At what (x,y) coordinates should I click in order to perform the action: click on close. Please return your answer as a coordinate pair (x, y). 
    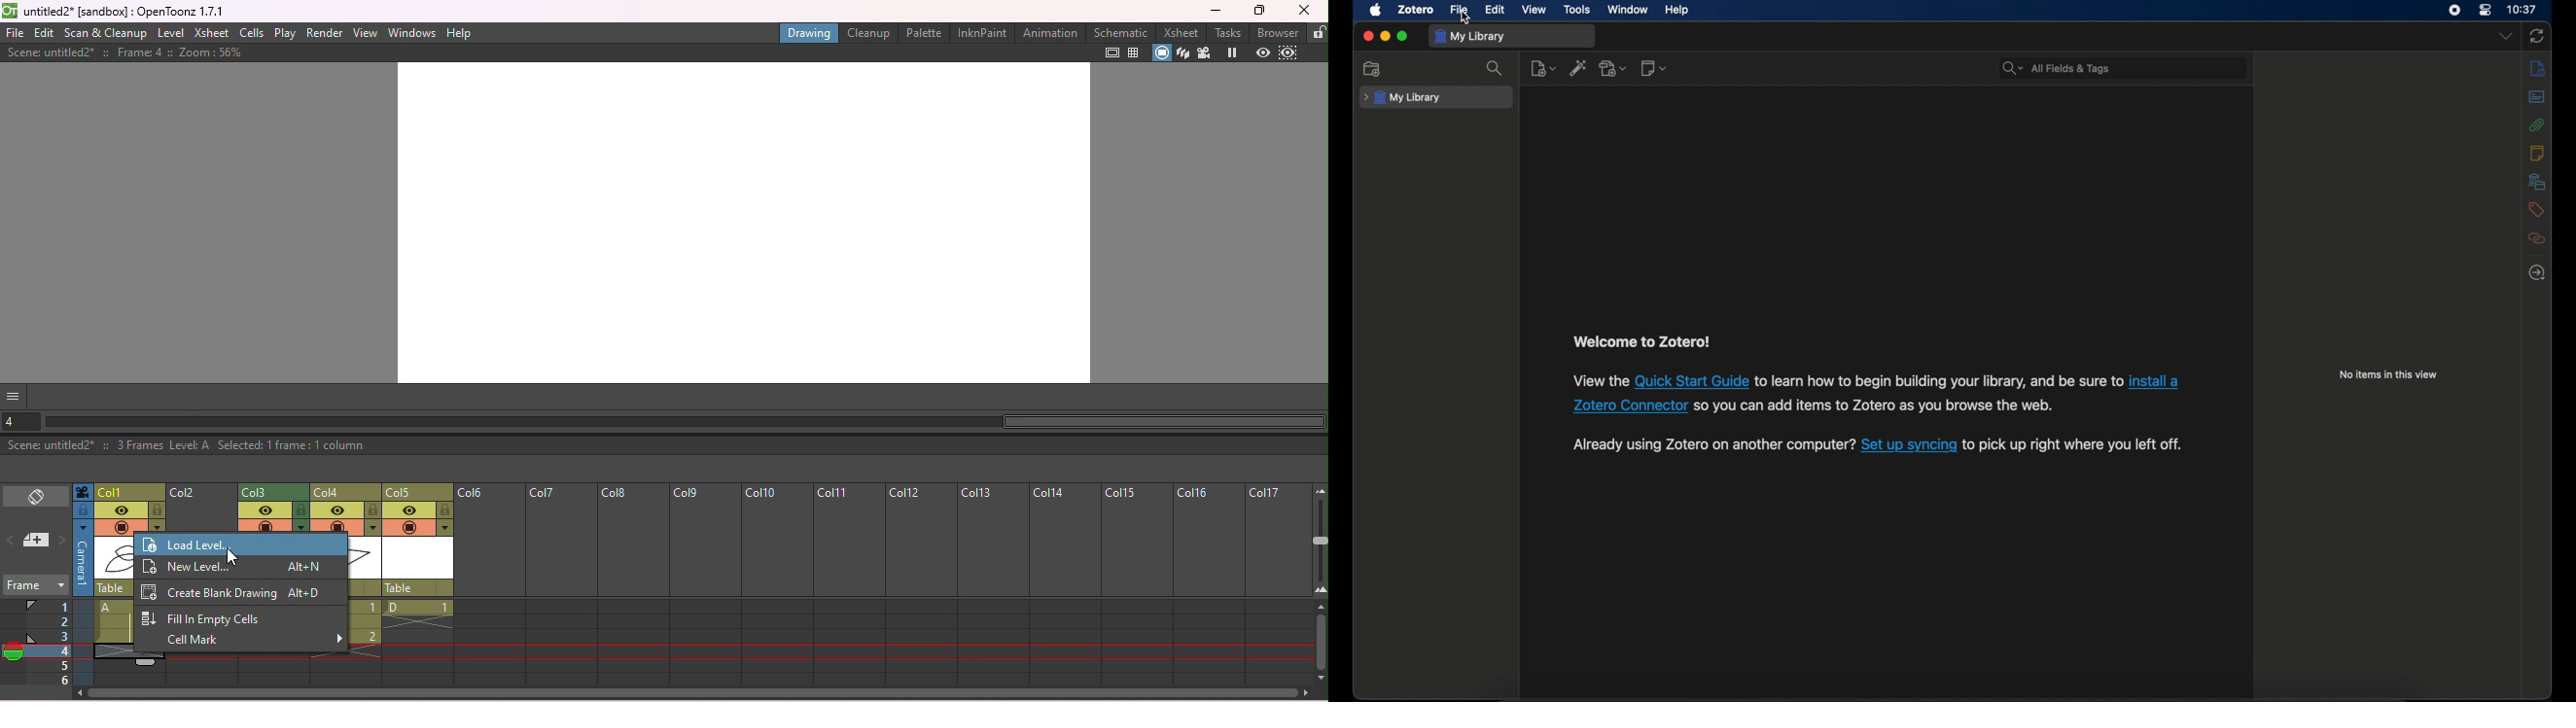
    Looking at the image, I should click on (1367, 36).